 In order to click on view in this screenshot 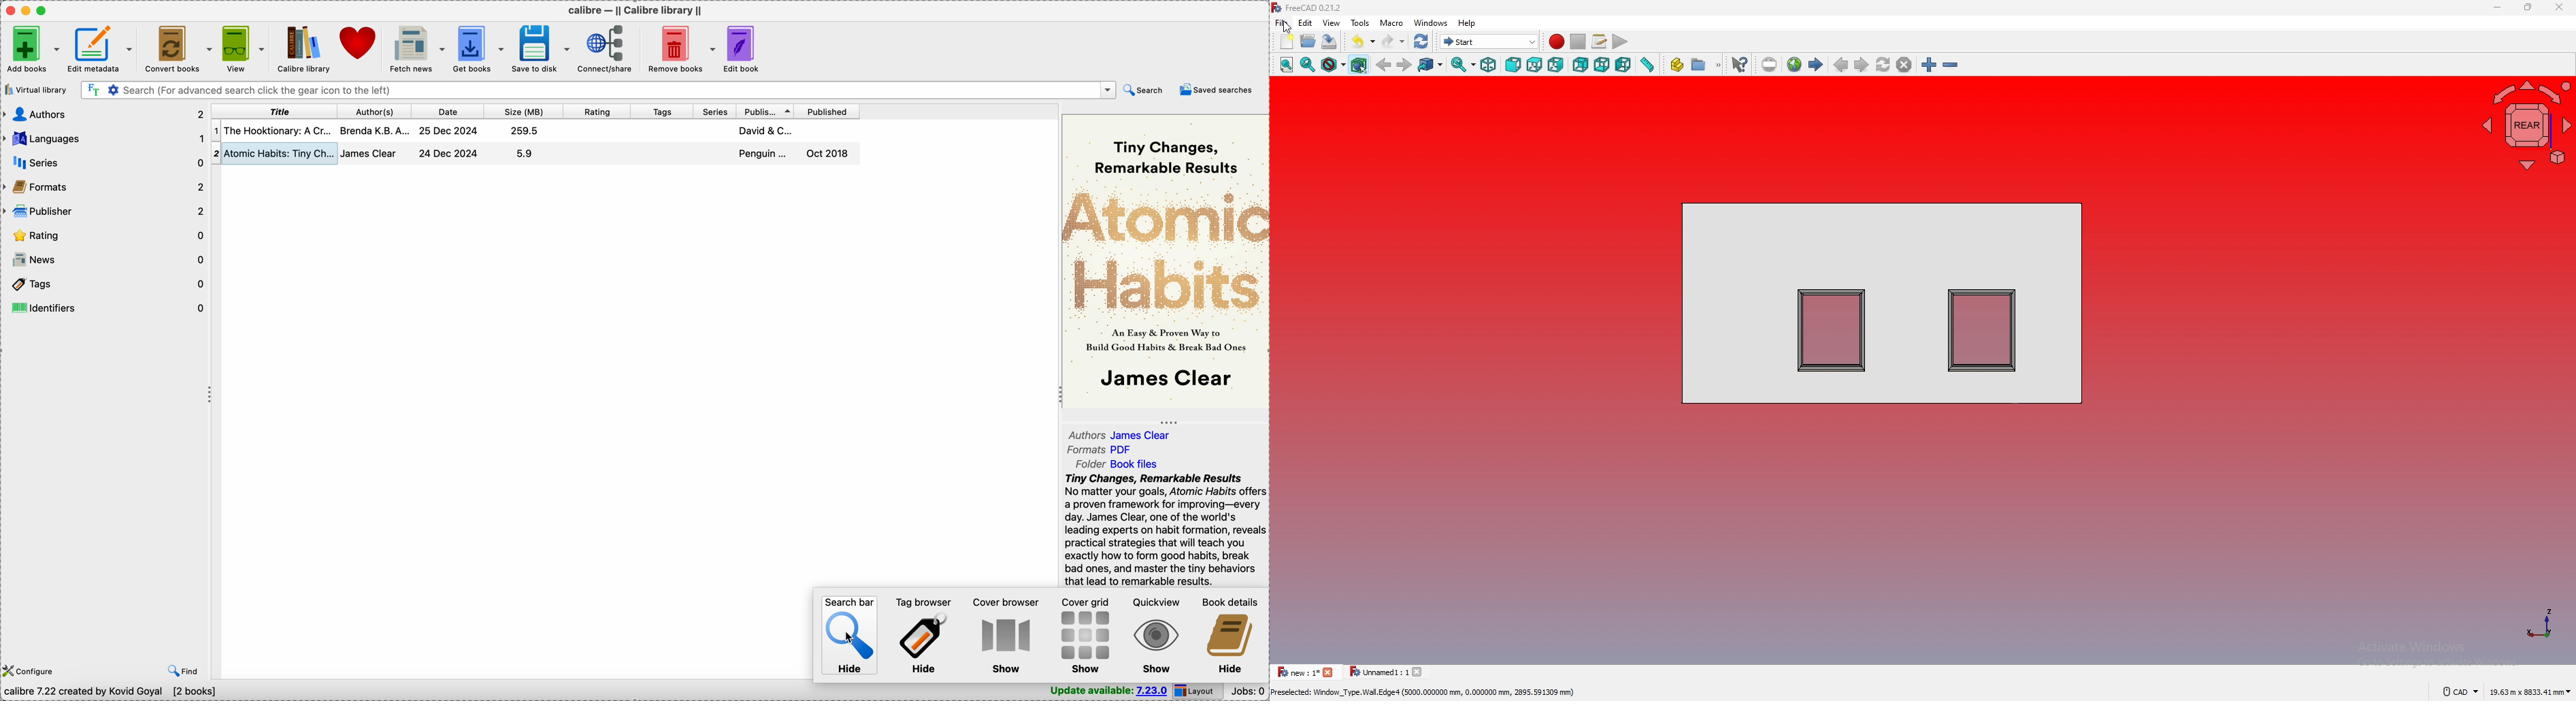, I will do `click(1332, 22)`.